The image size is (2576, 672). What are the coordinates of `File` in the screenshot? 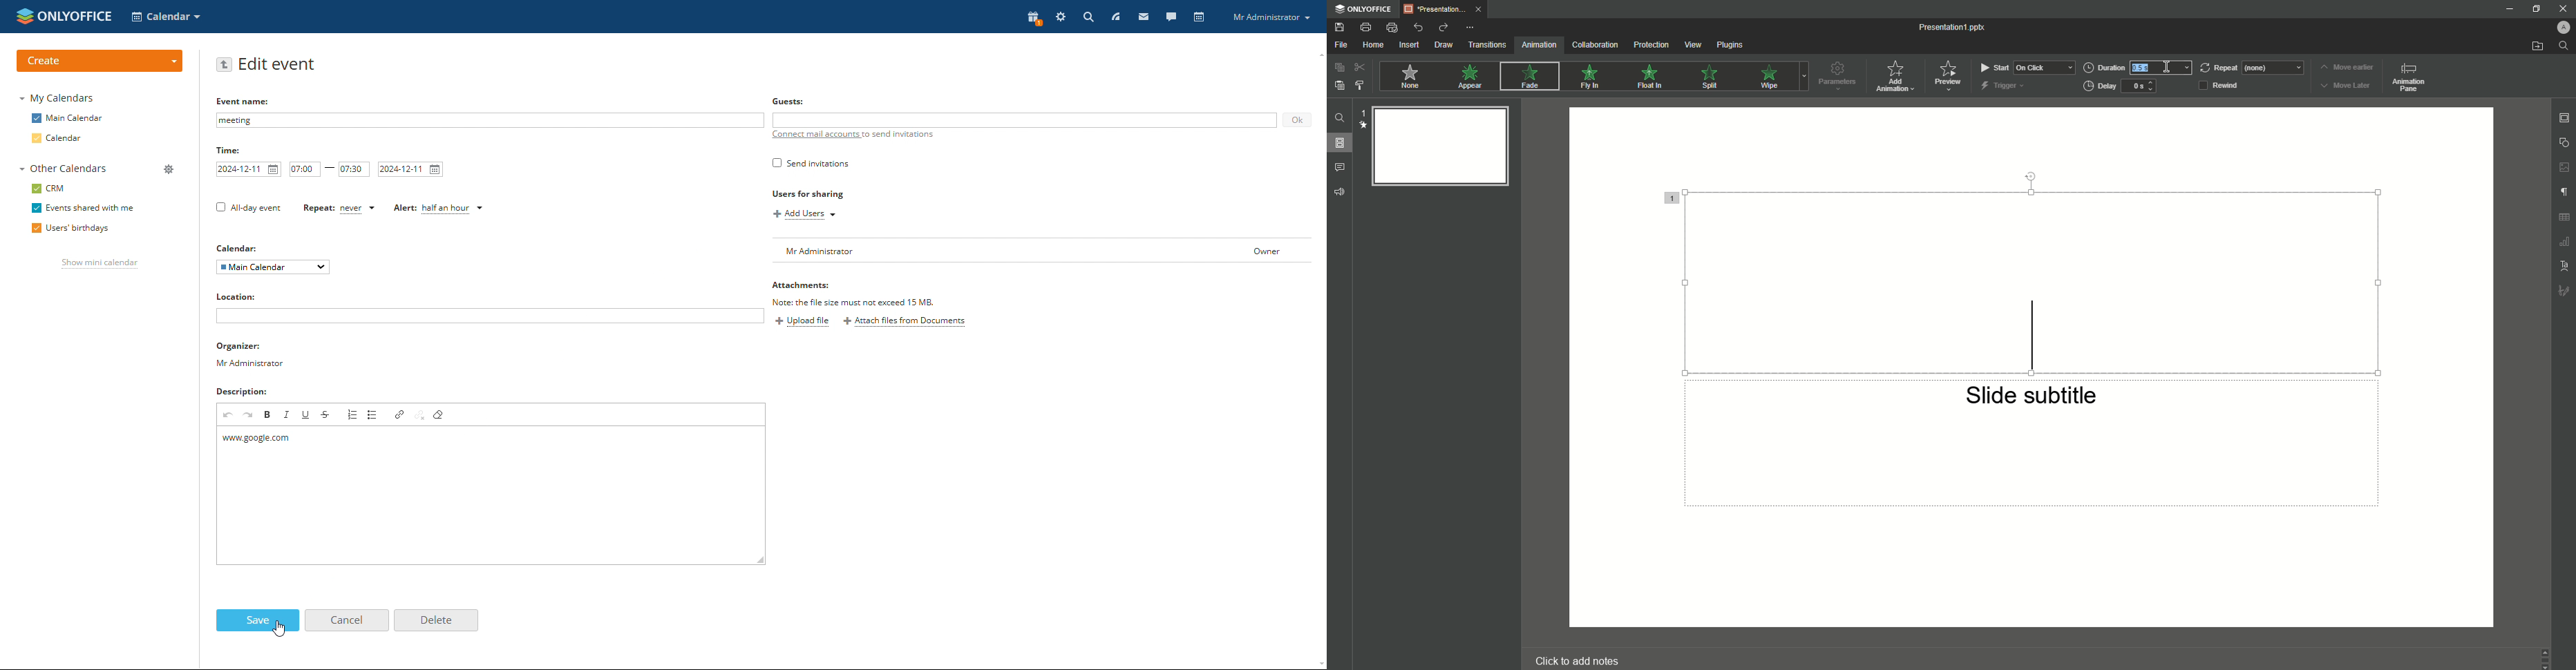 It's located at (1342, 46).